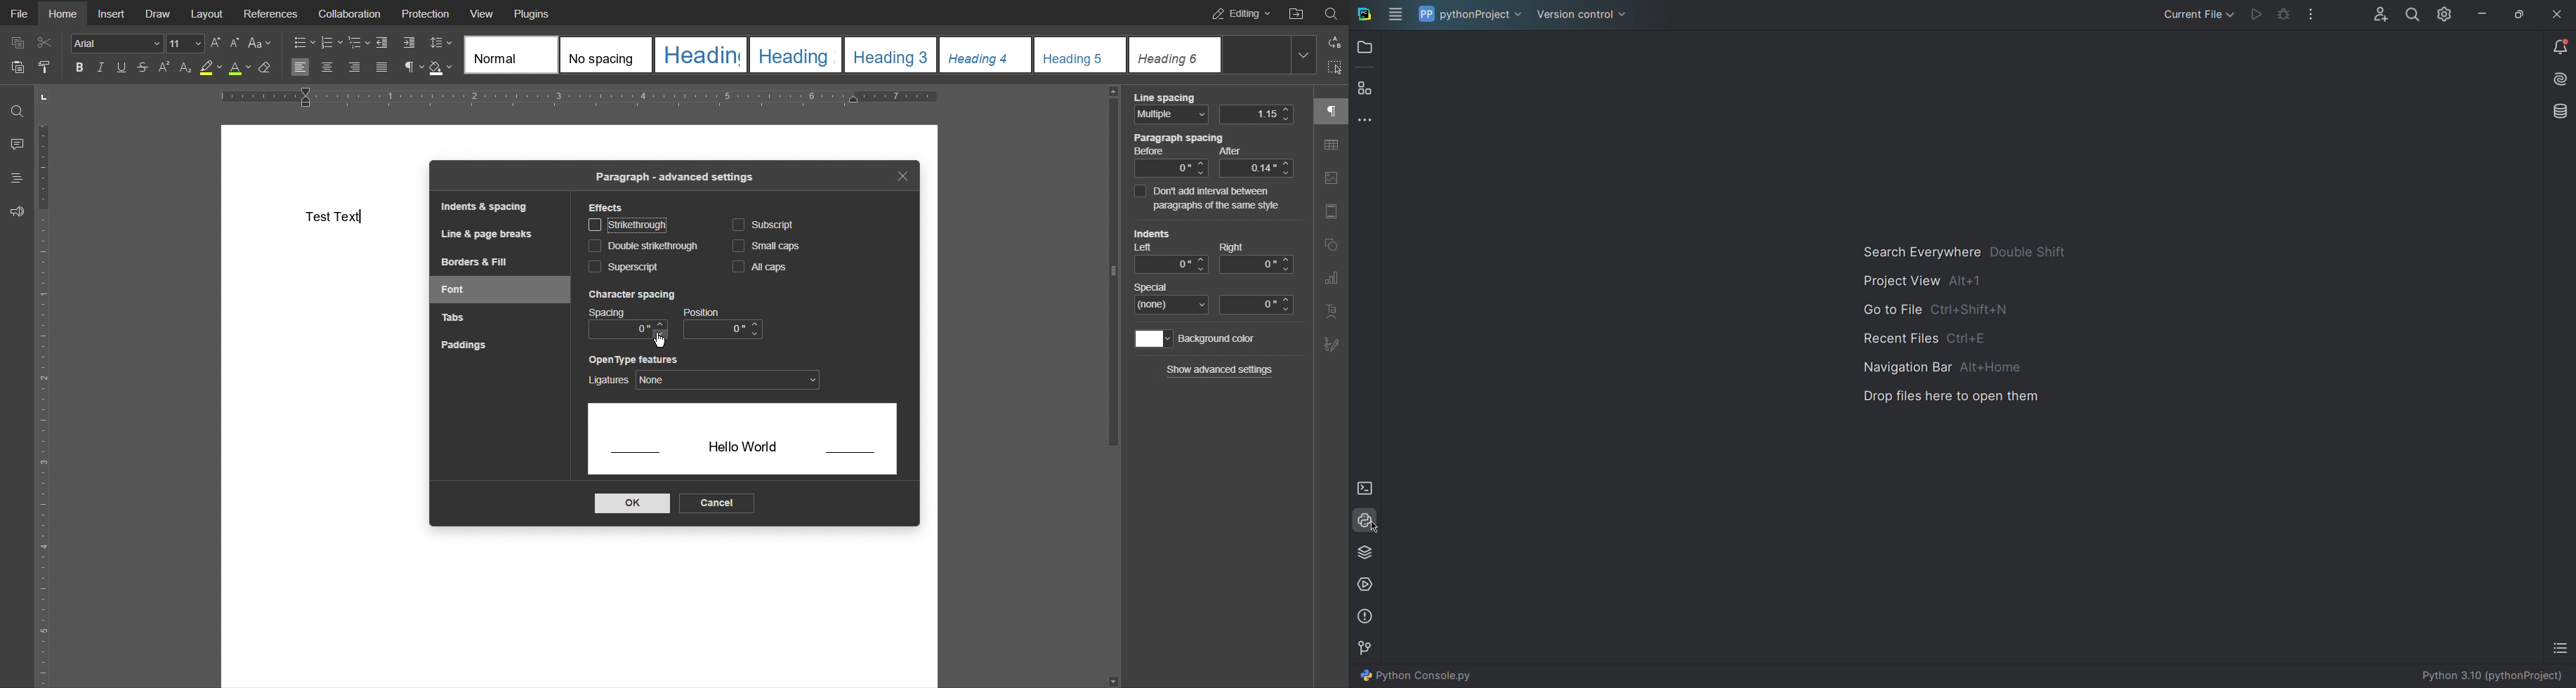  What do you see at coordinates (1331, 110) in the screenshot?
I see `Paragraph Settings` at bounding box center [1331, 110].